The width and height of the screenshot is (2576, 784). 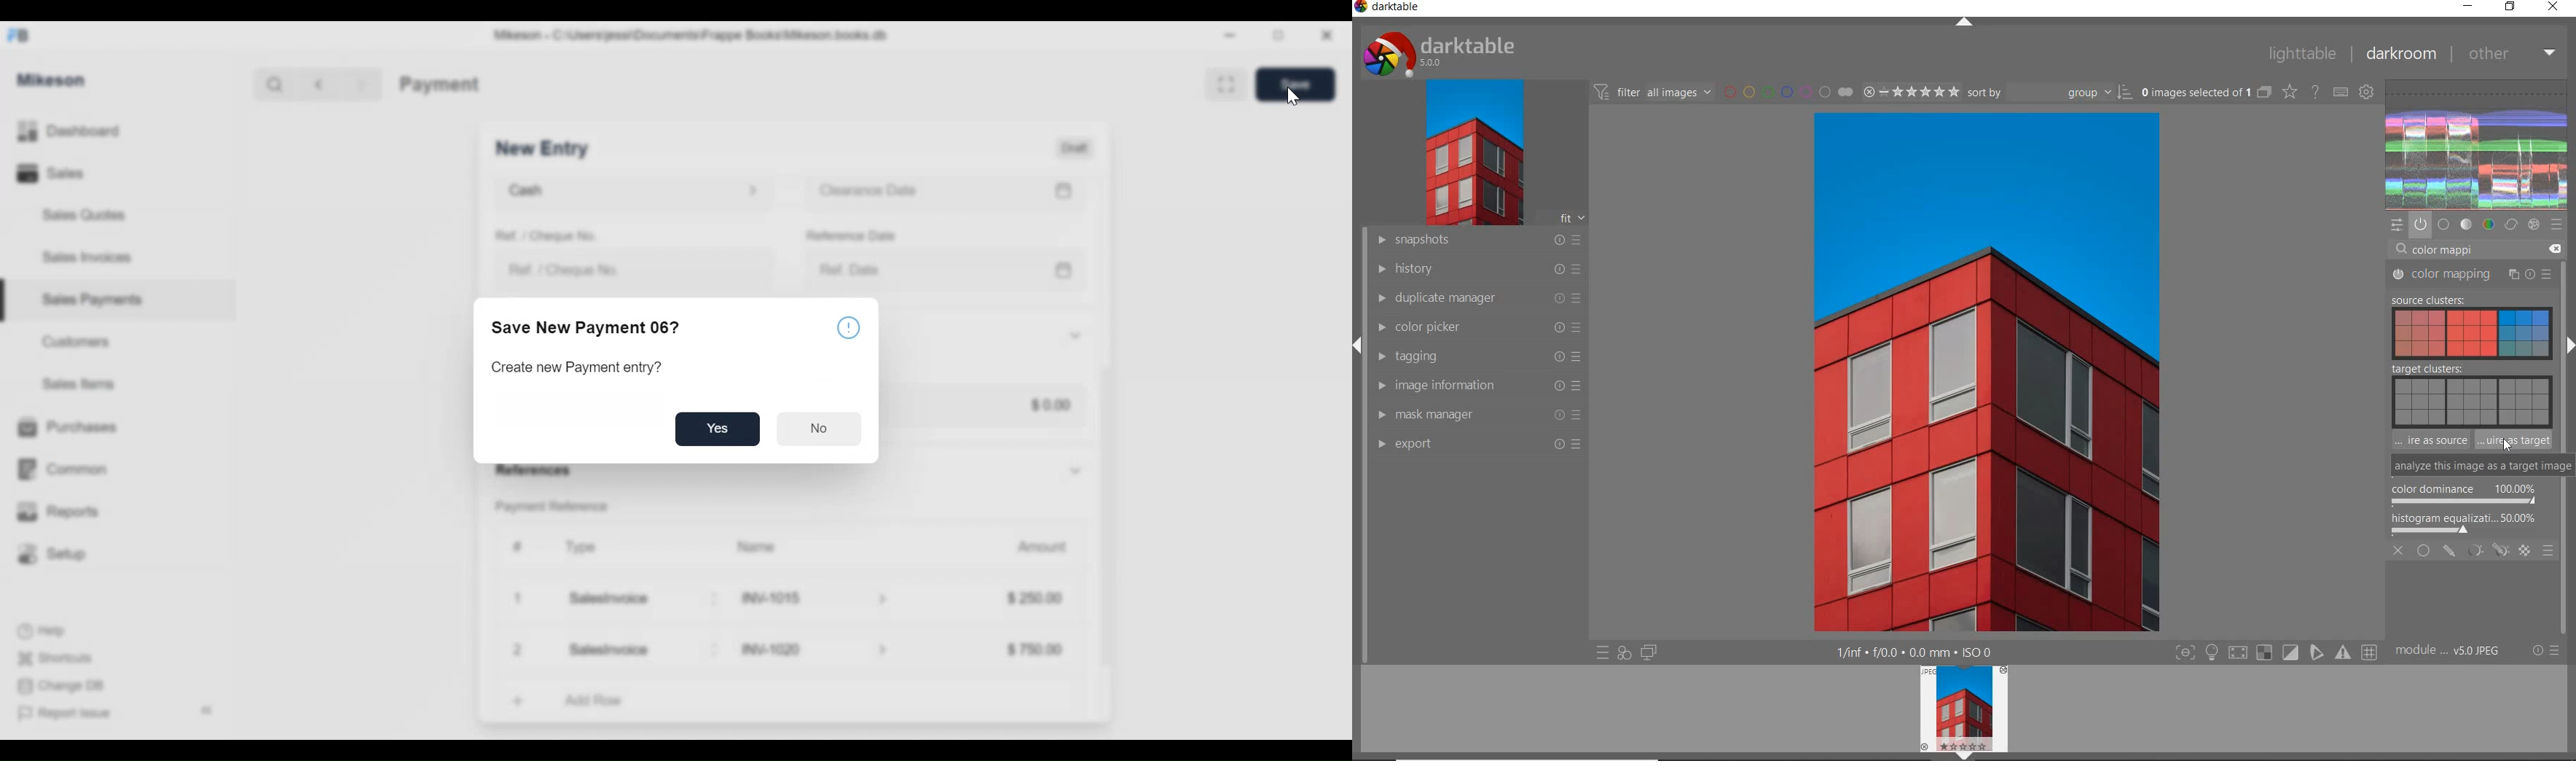 I want to click on quick access to preset, so click(x=1603, y=653).